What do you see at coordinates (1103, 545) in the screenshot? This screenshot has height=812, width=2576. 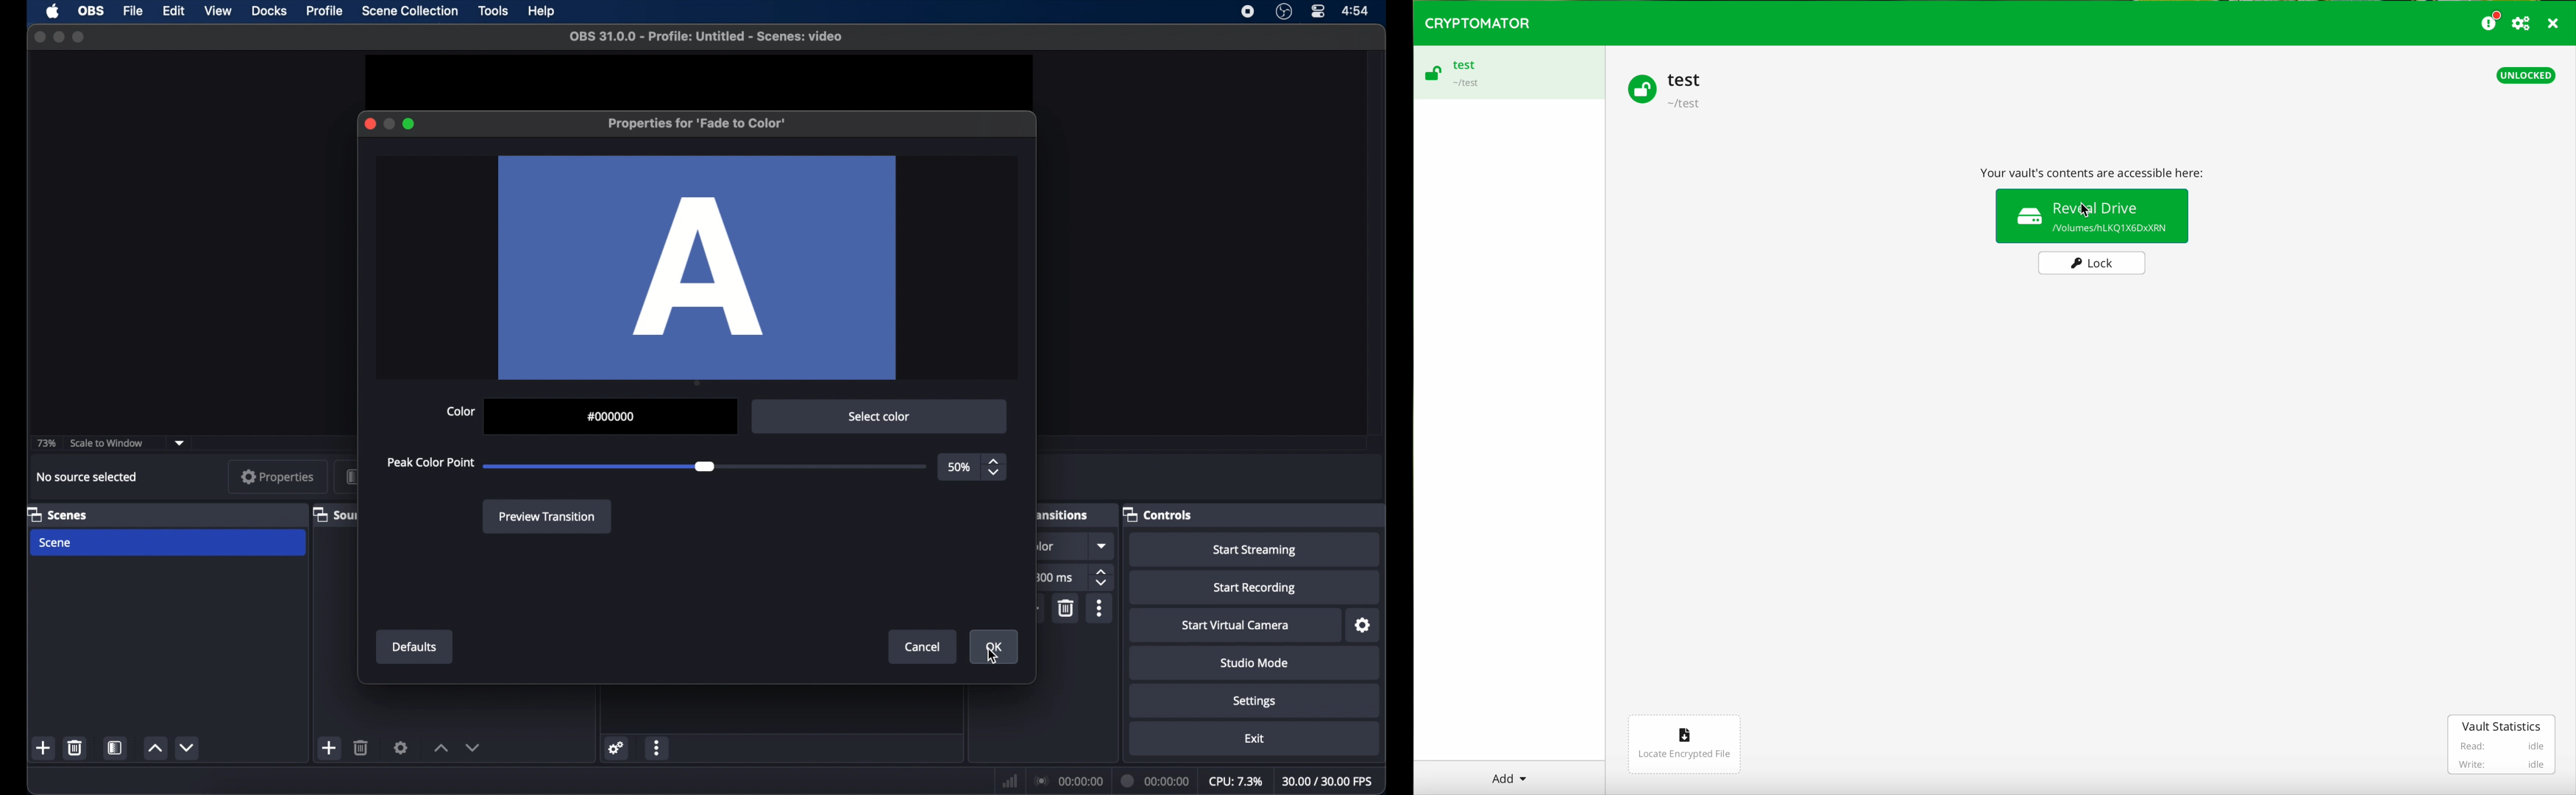 I see `dropdown` at bounding box center [1103, 545].